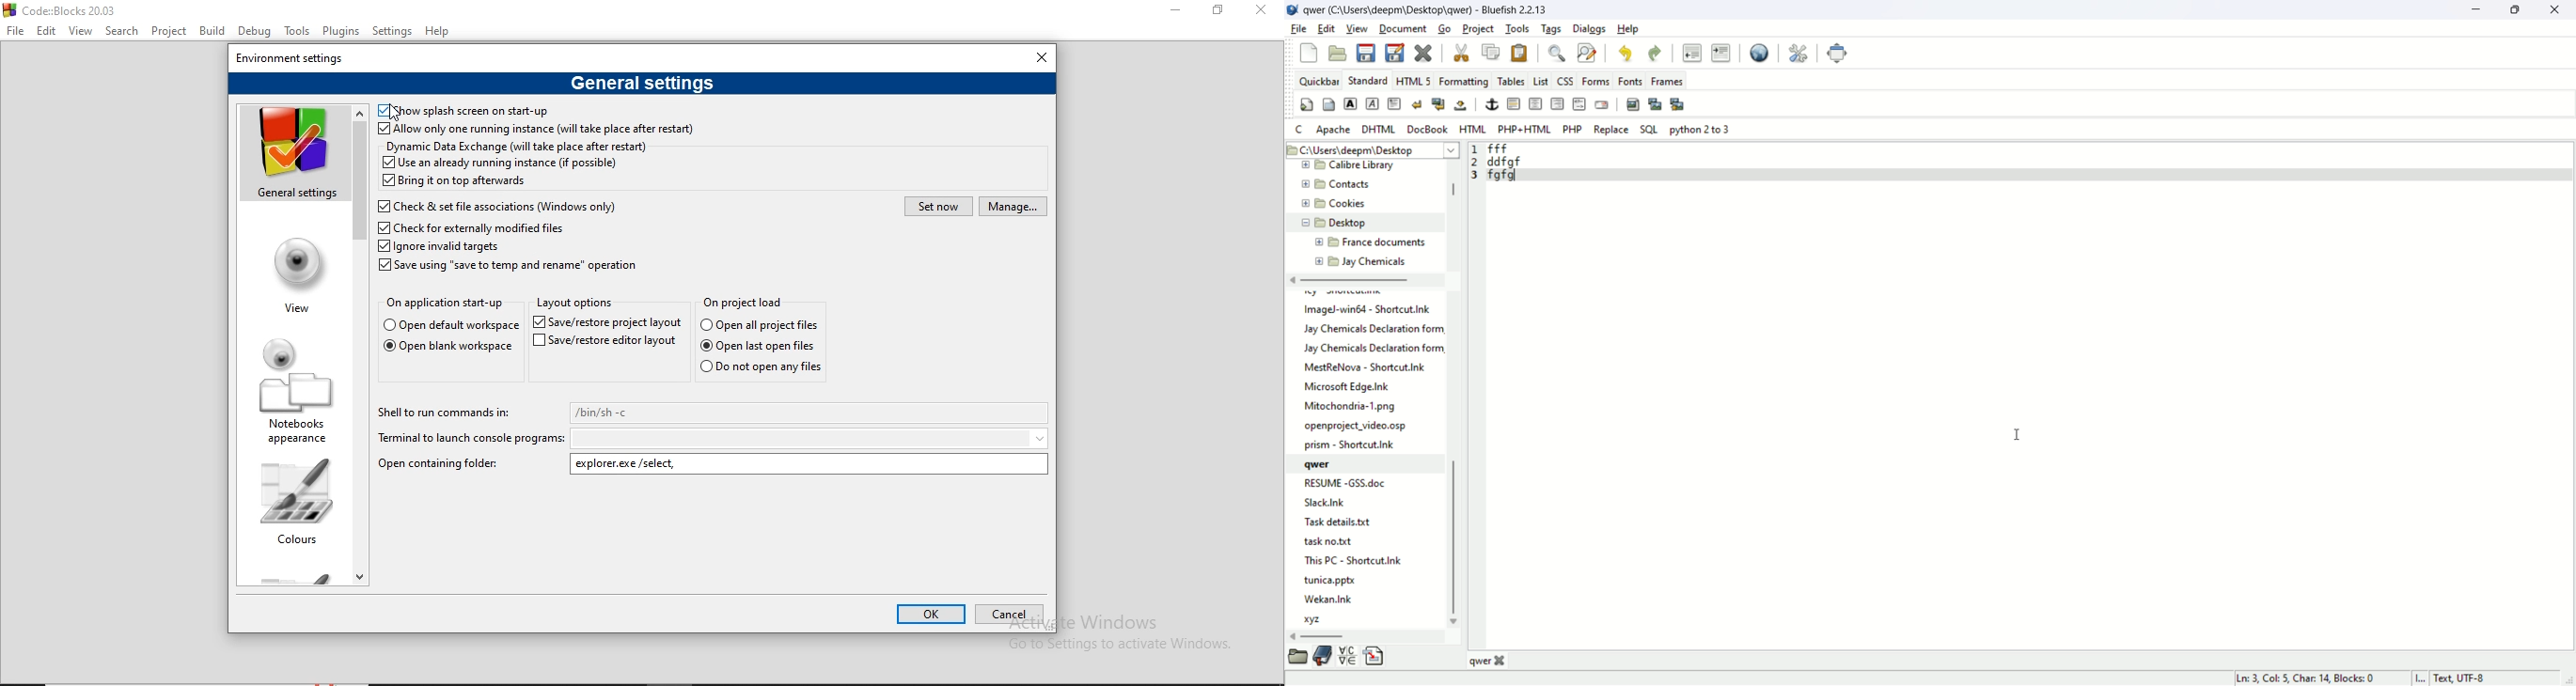 Image resolution: width=2576 pixels, height=700 pixels. What do you see at coordinates (1339, 52) in the screenshot?
I see `open` at bounding box center [1339, 52].